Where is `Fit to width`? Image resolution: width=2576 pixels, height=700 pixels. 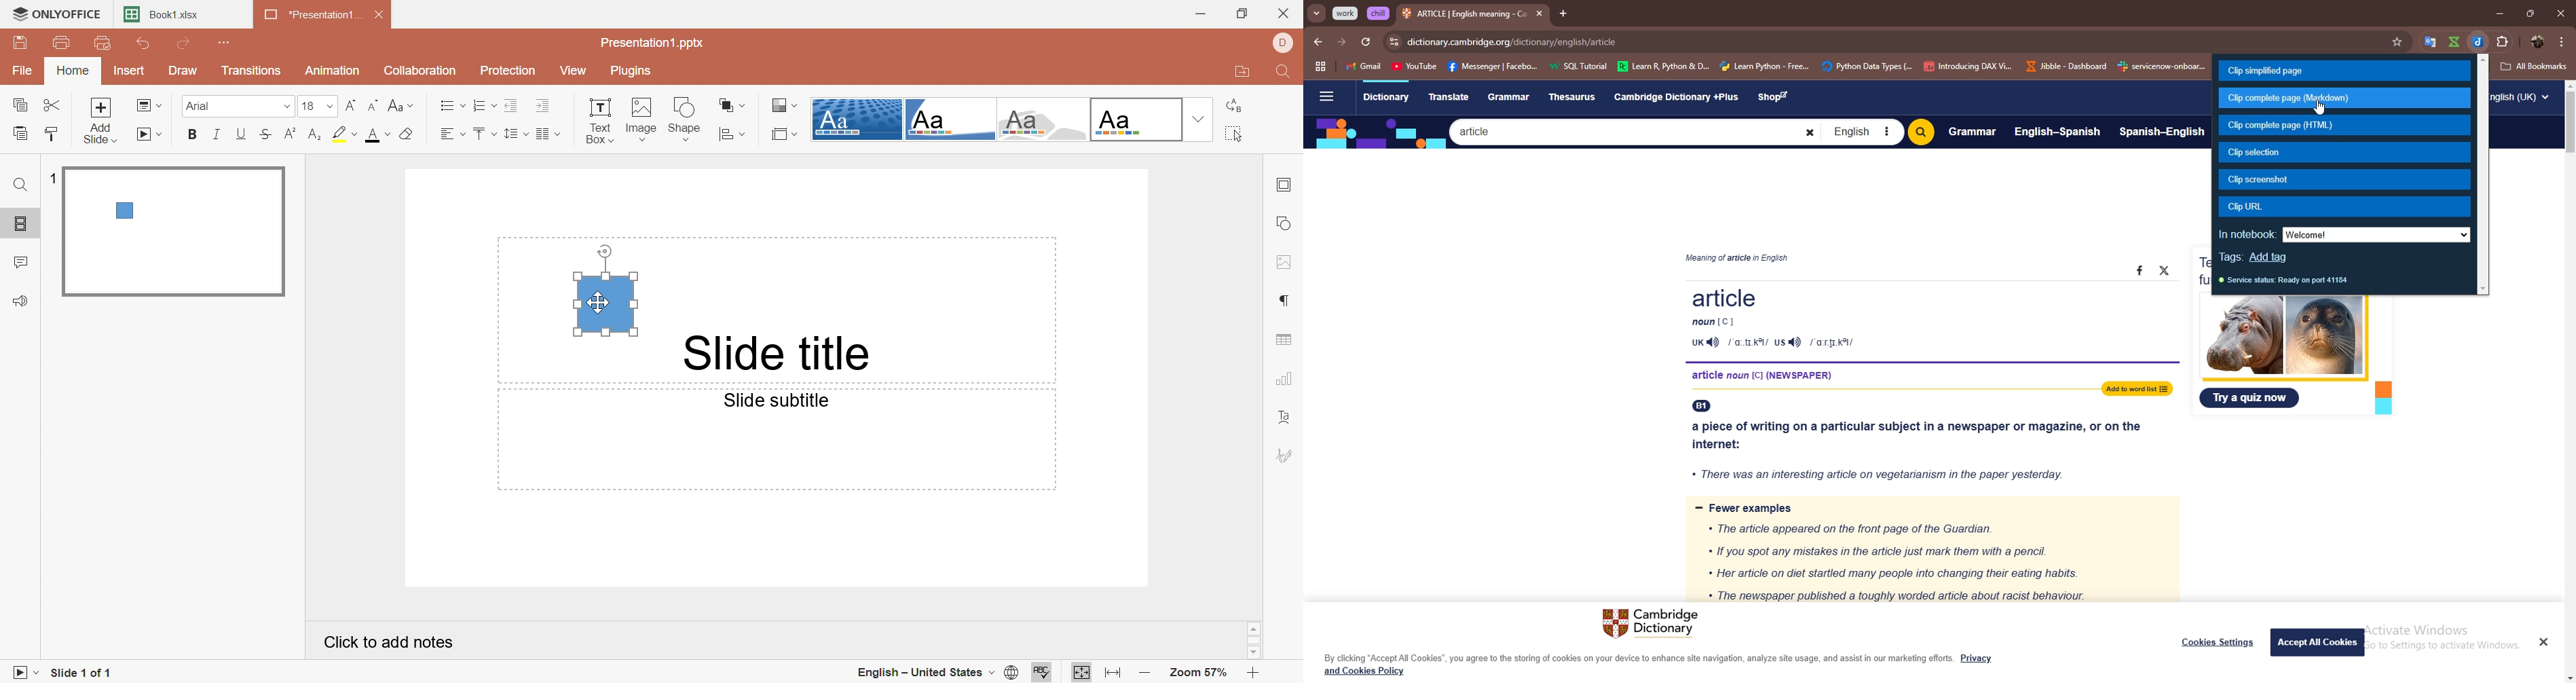
Fit to width is located at coordinates (1111, 672).